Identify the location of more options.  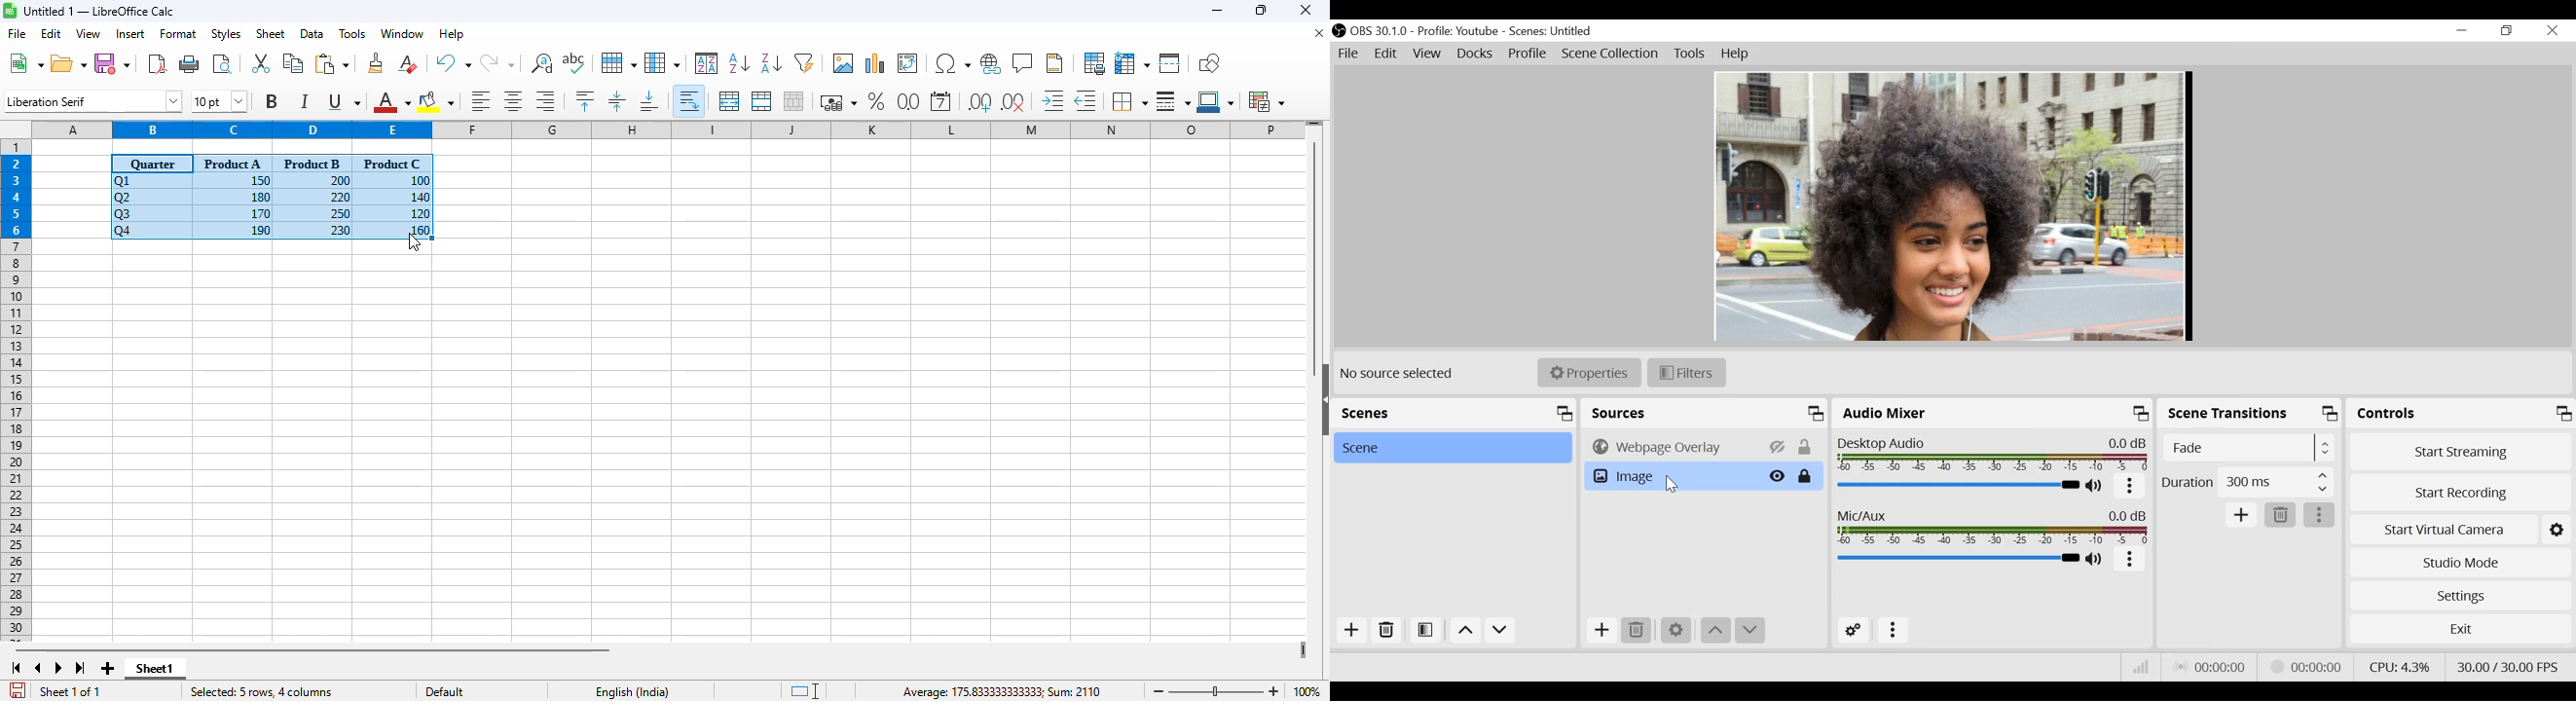
(2320, 515).